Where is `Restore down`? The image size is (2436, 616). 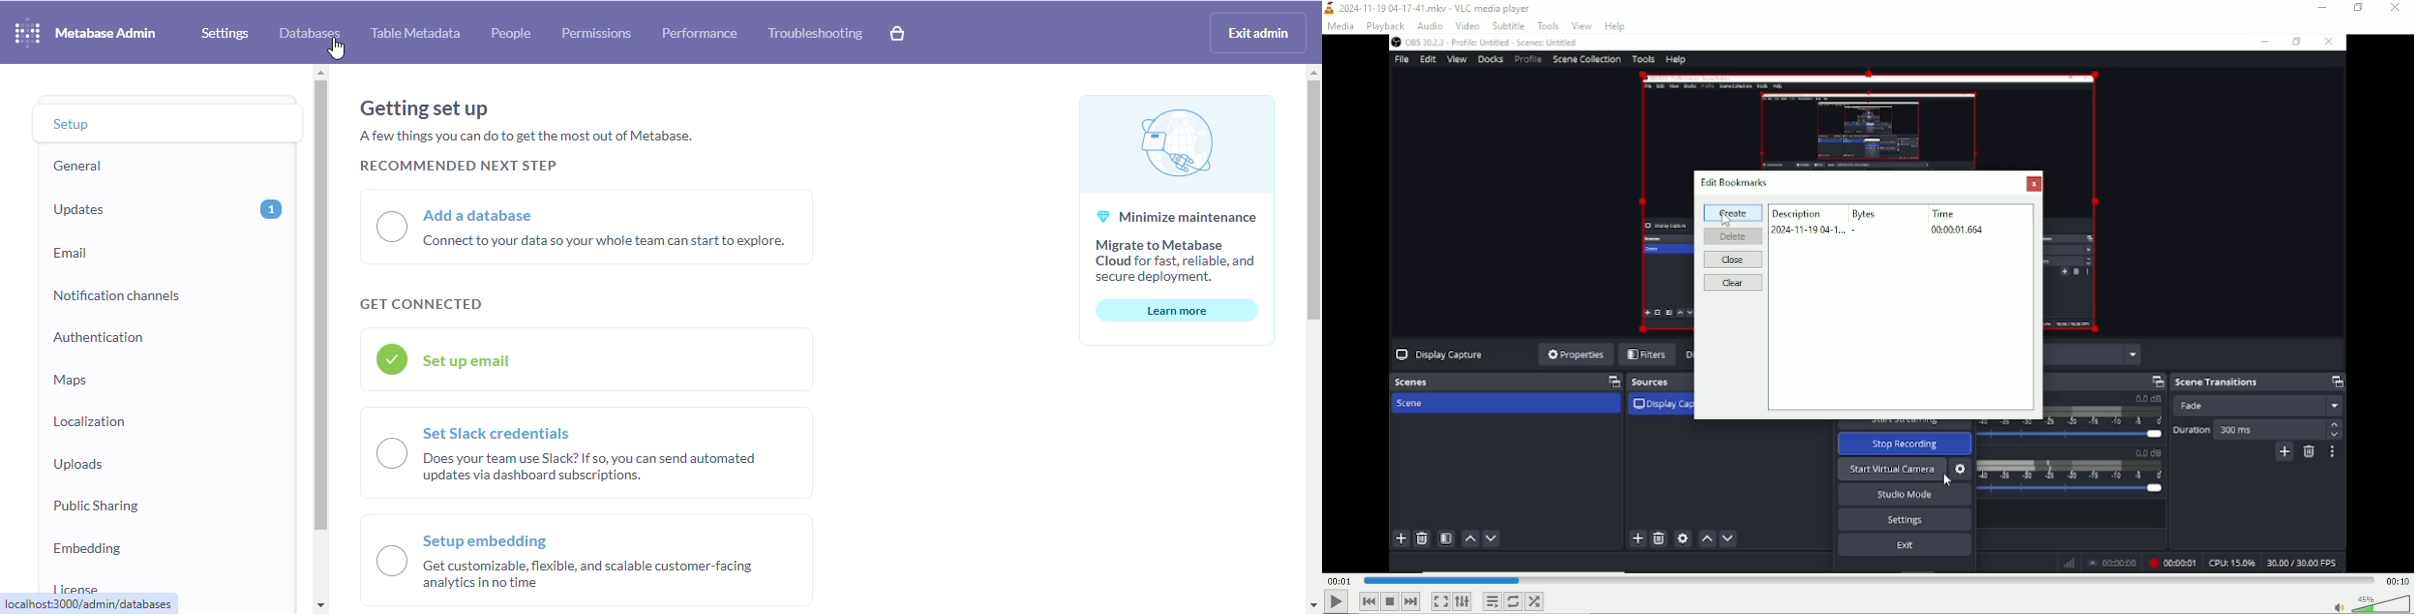
Restore down is located at coordinates (2358, 8).